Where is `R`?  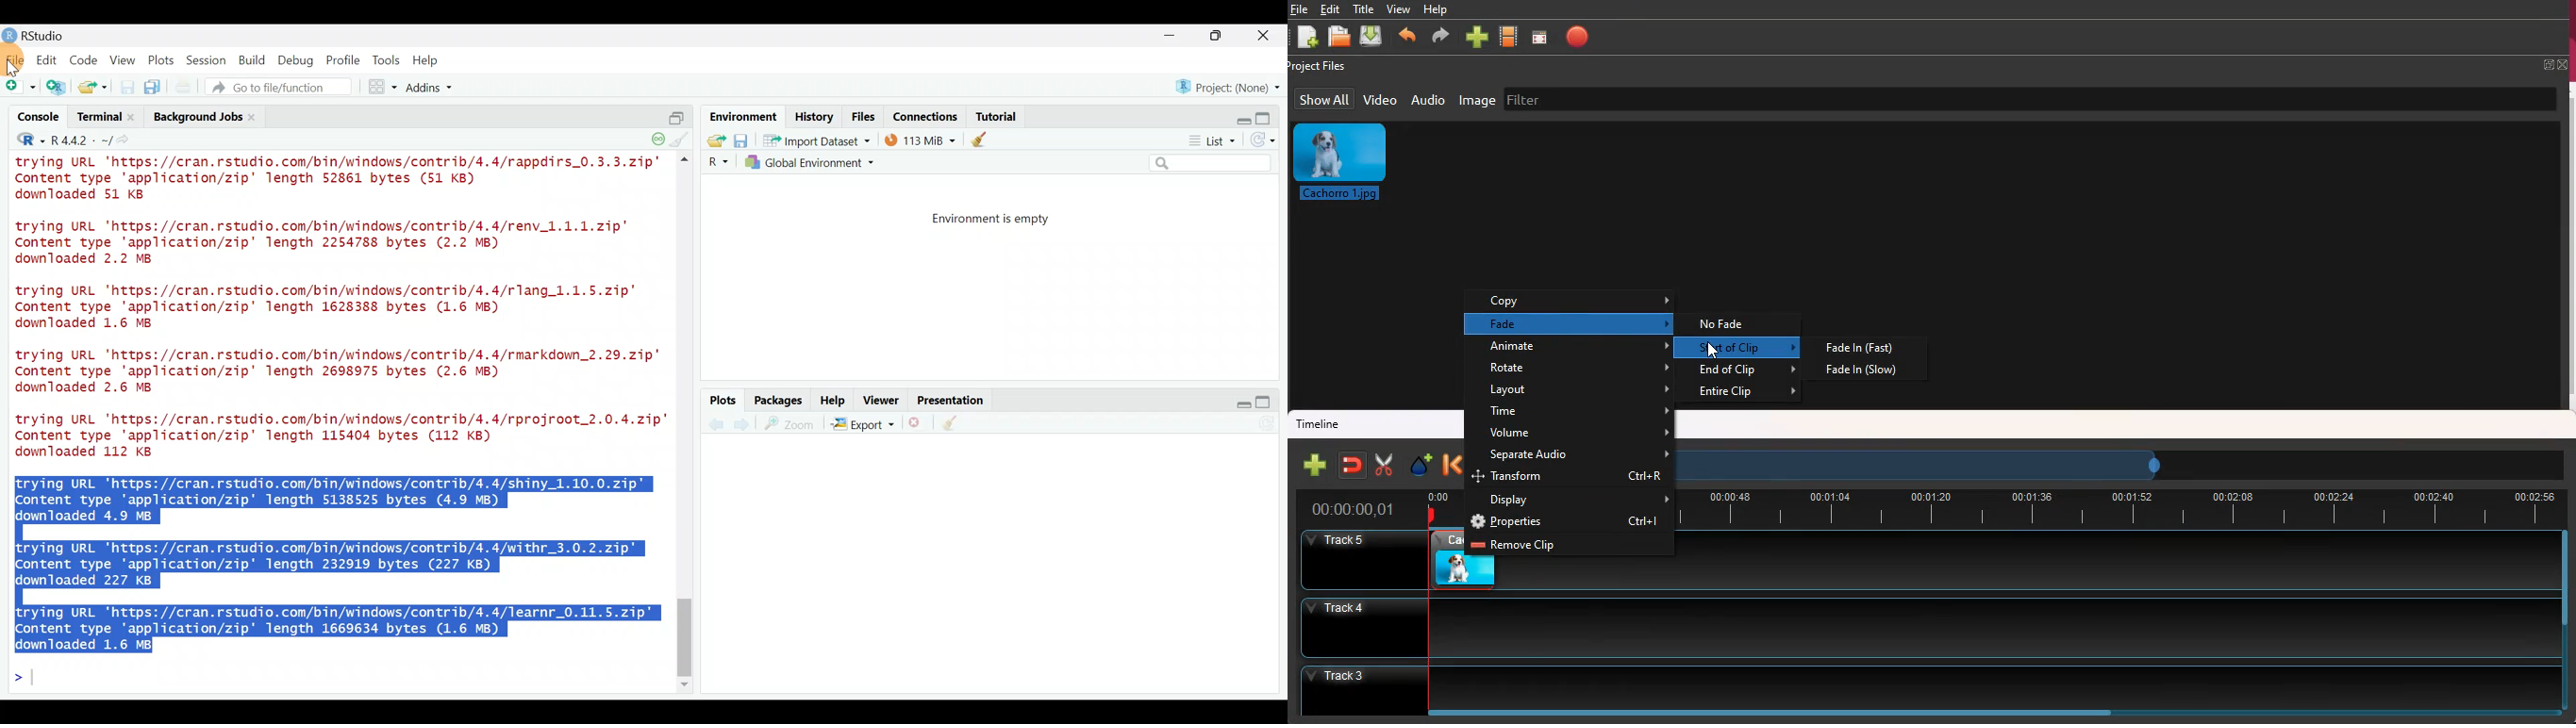 R is located at coordinates (21, 141).